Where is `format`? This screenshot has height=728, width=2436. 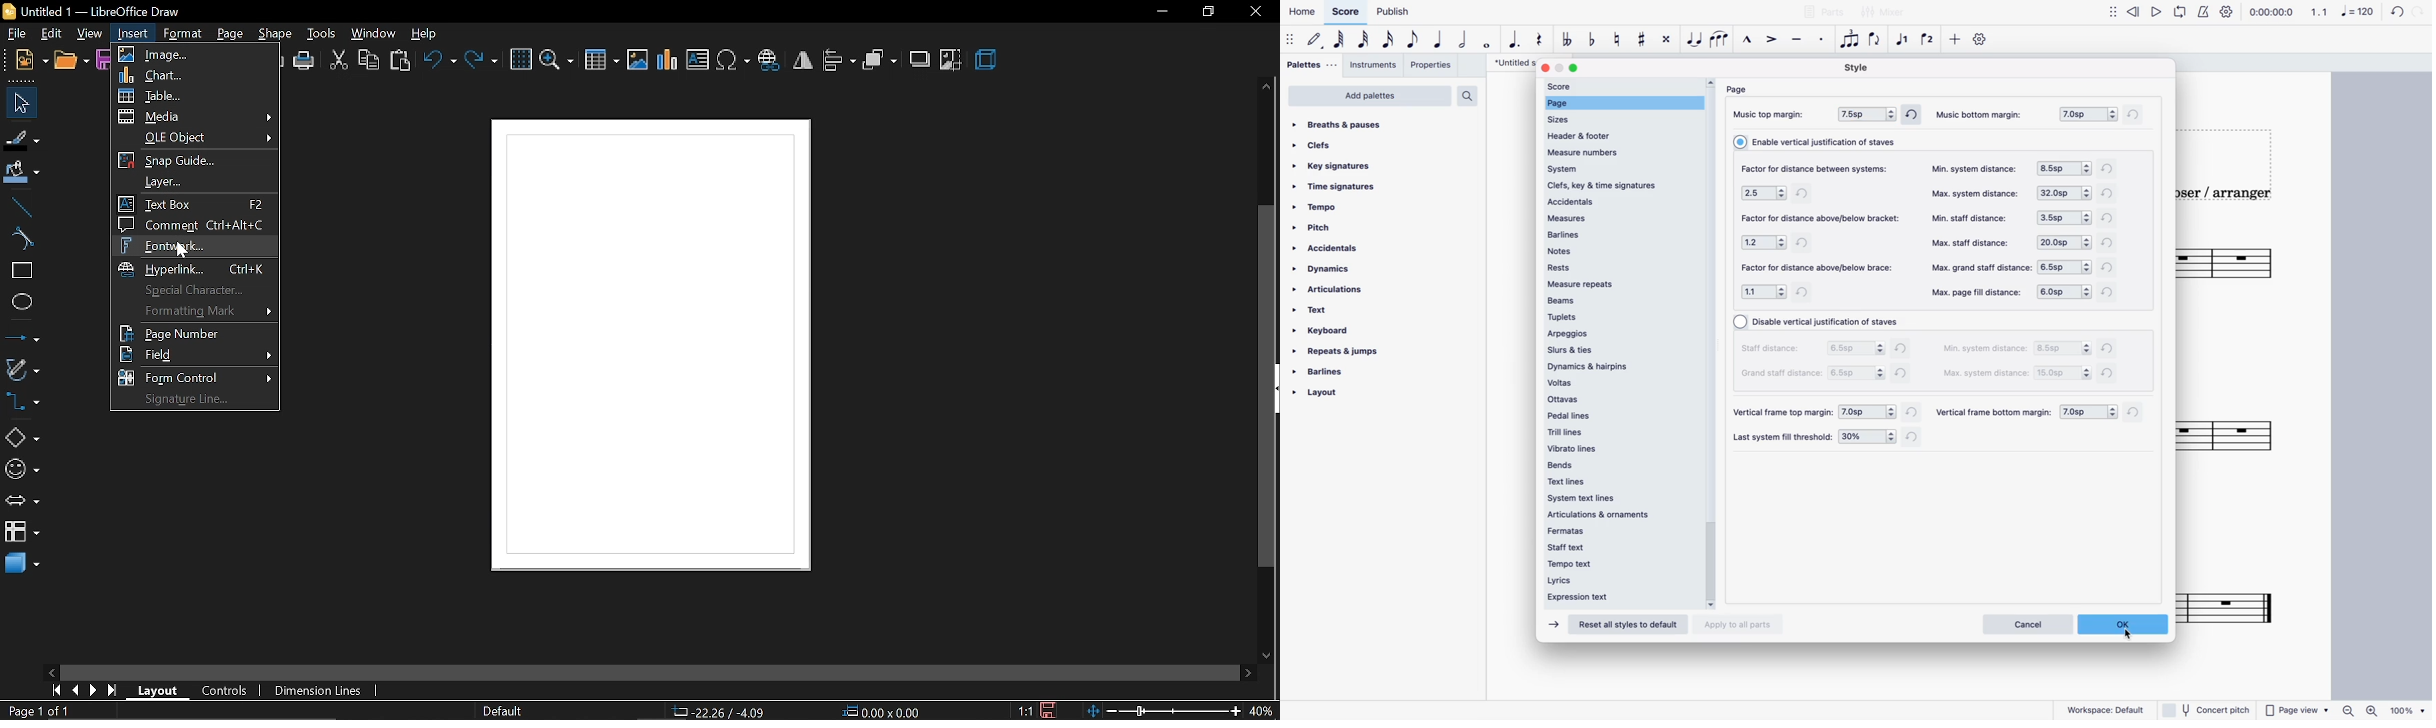 format is located at coordinates (183, 33).